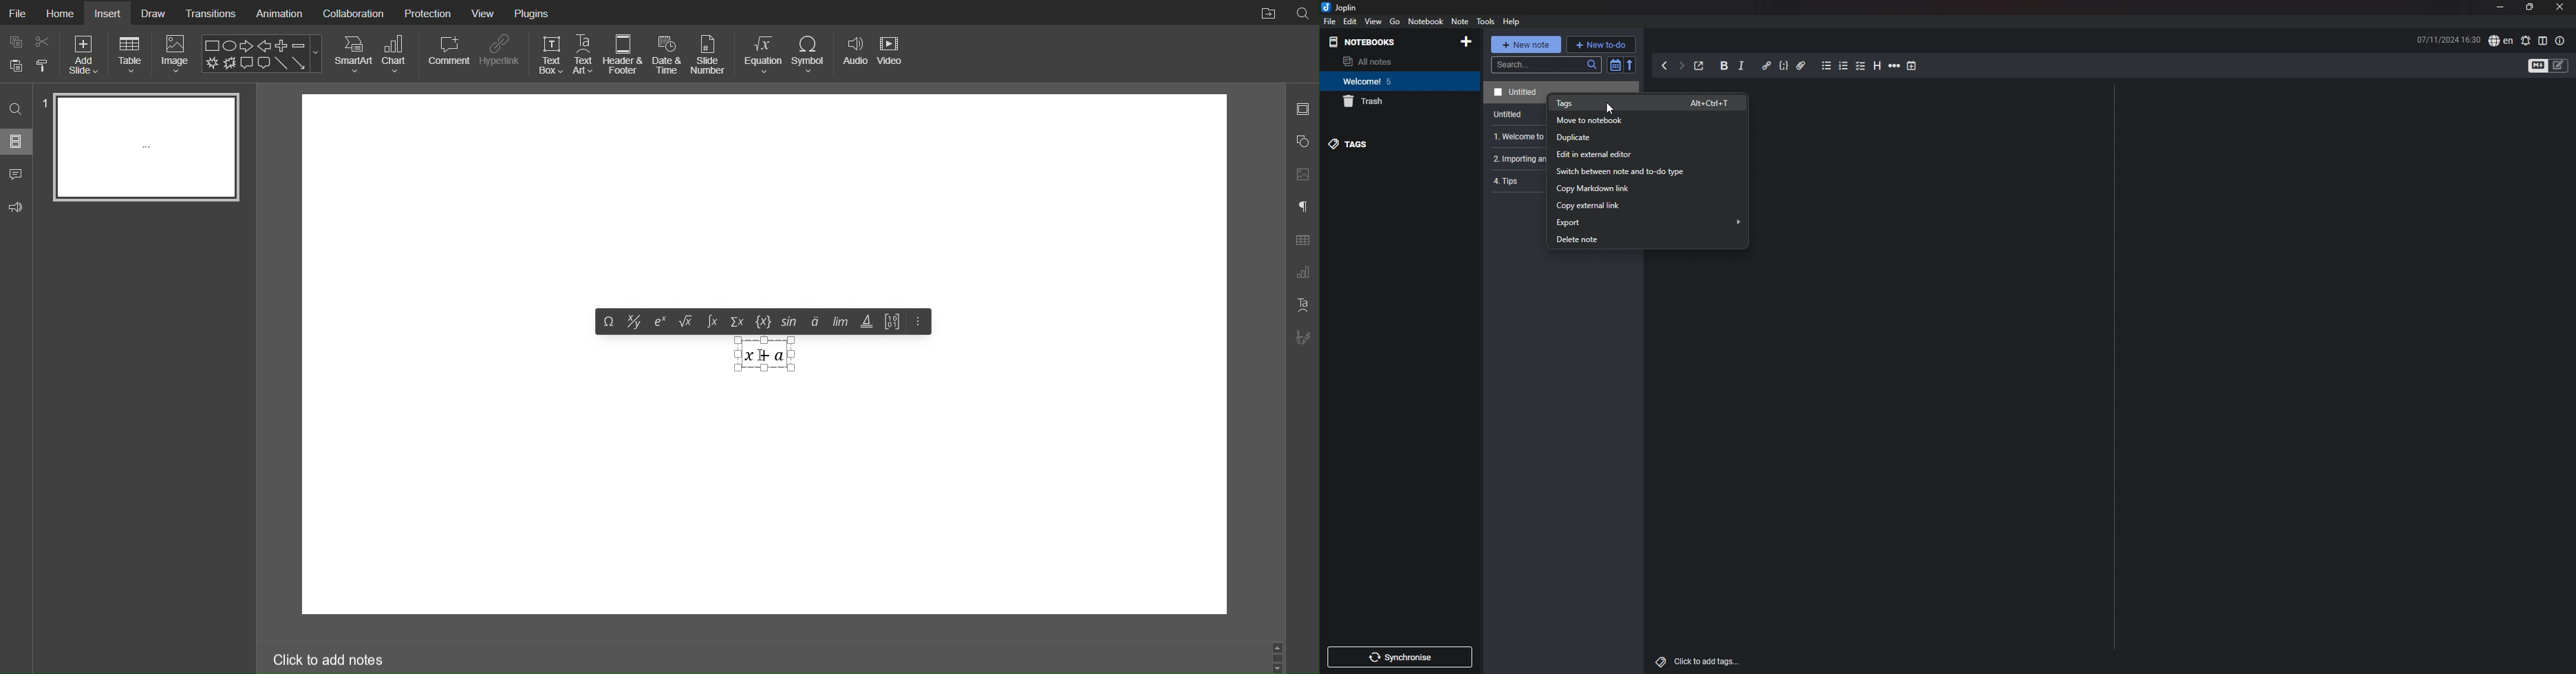 The image size is (2576, 700). Describe the element at coordinates (1801, 65) in the screenshot. I see `attachment` at that location.